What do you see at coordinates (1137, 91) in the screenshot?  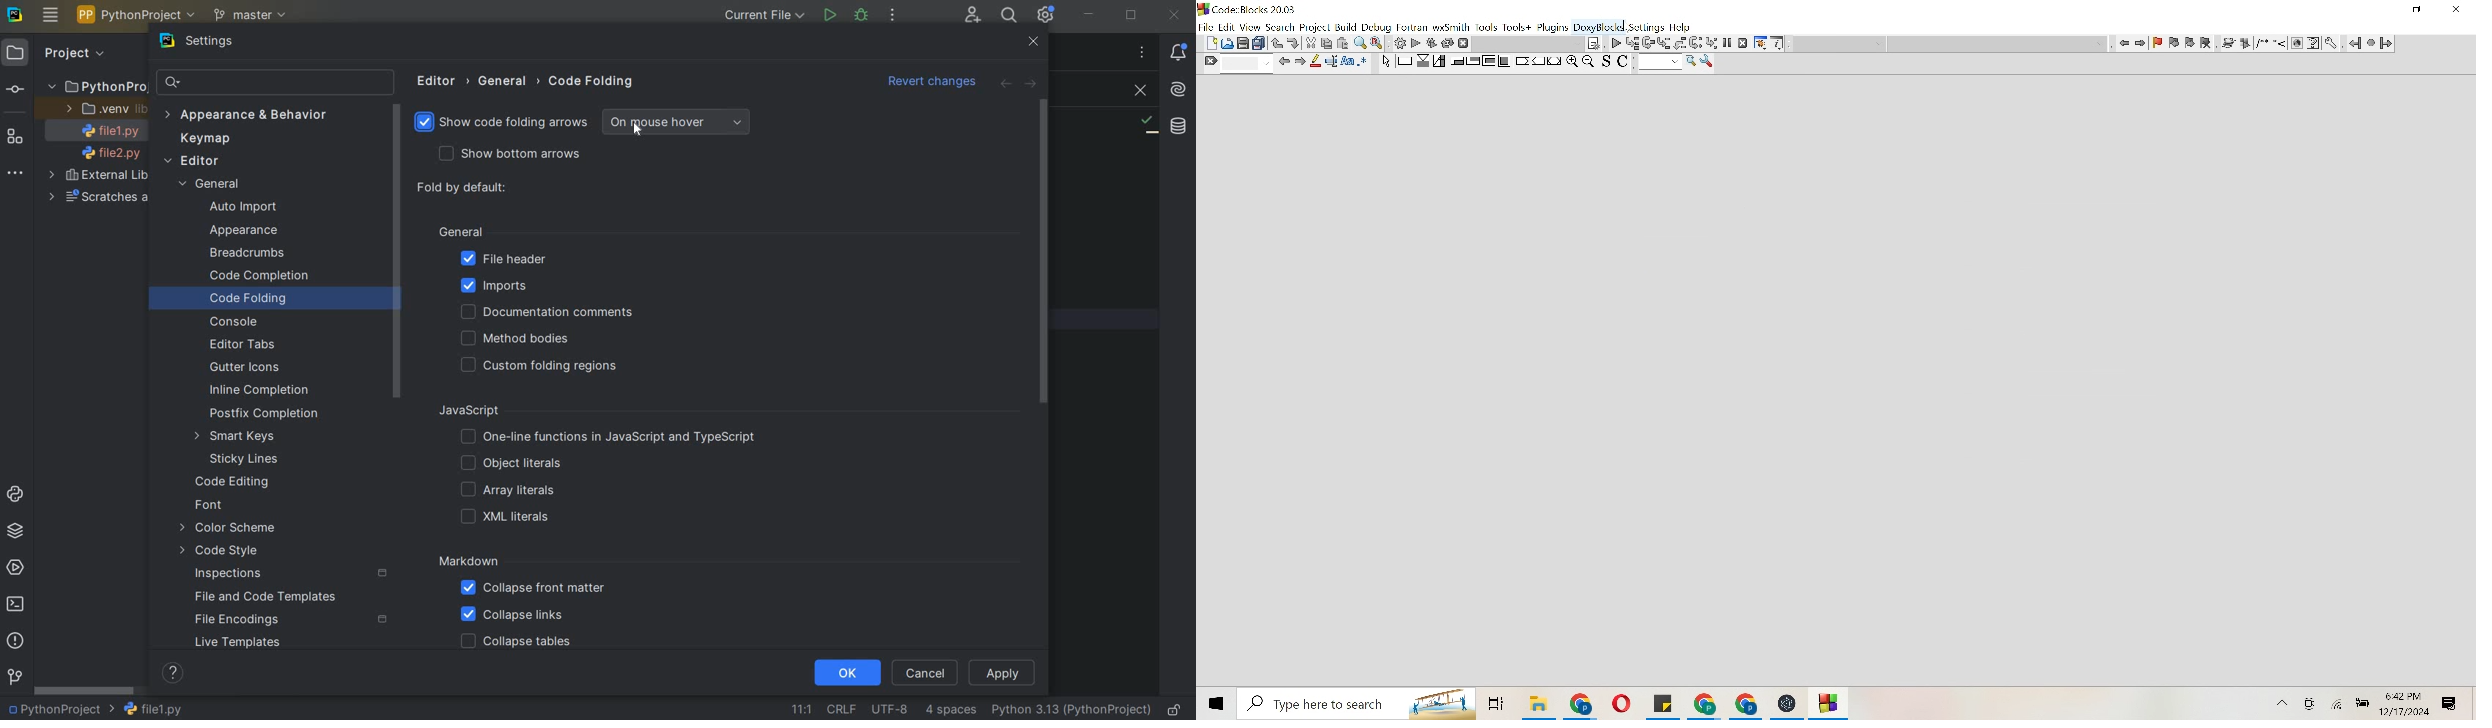 I see `CLOSE` at bounding box center [1137, 91].